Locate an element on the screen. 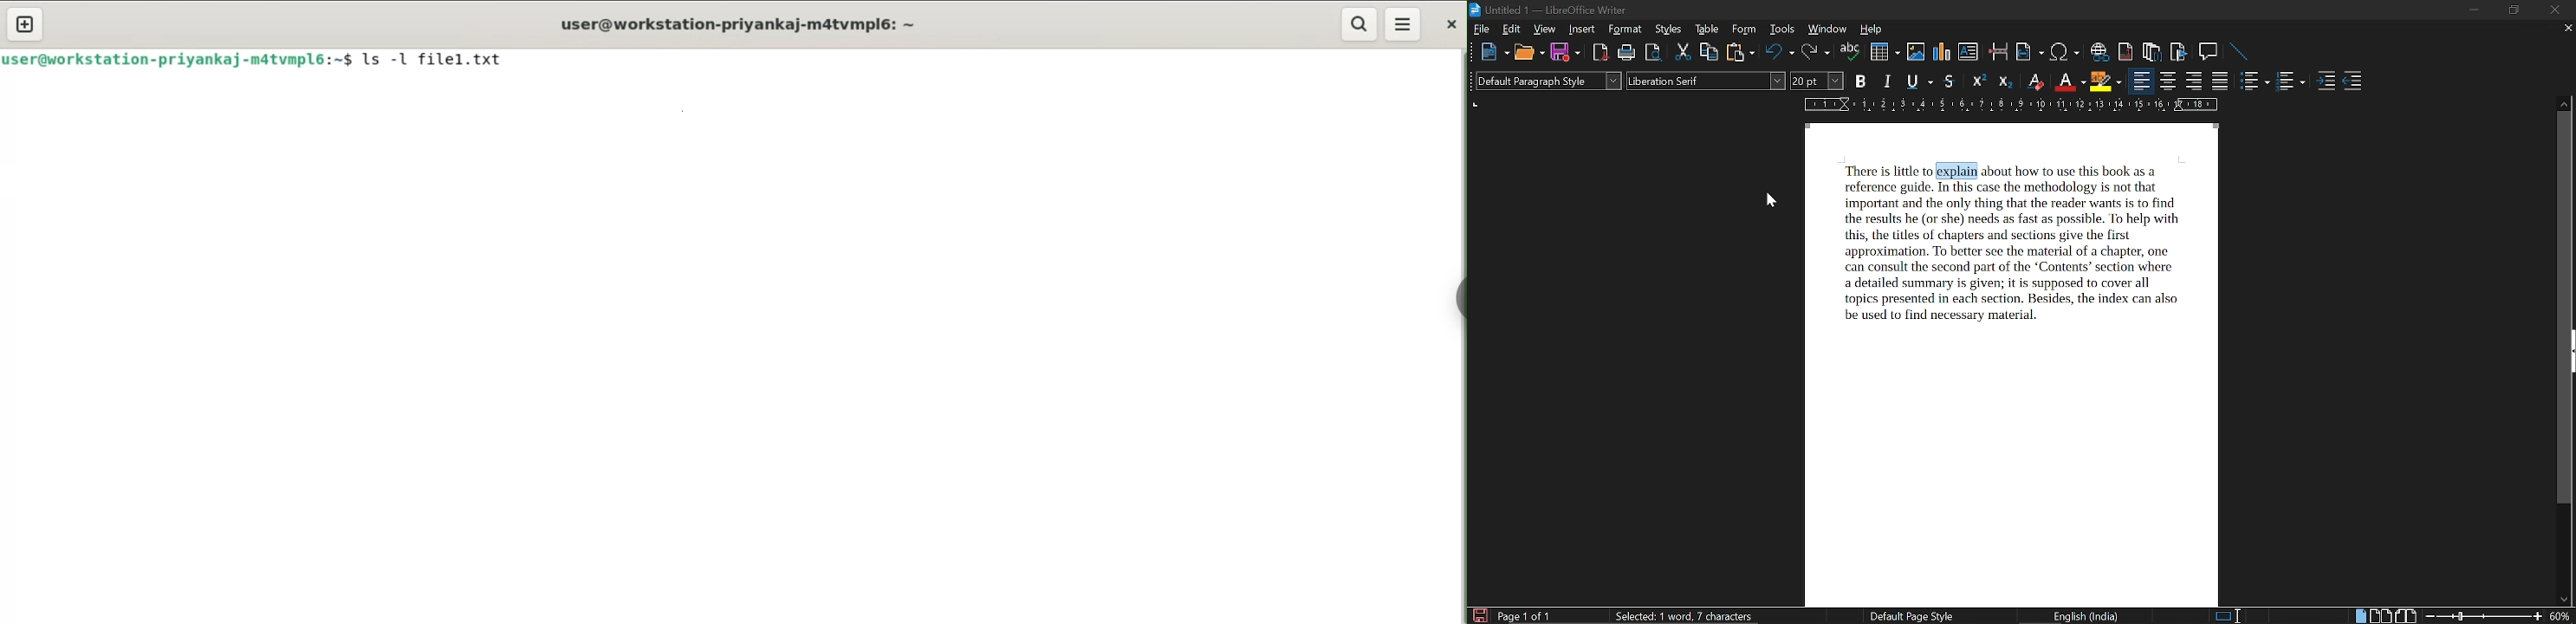 This screenshot has width=2576, height=644. insert symbol is located at coordinates (2065, 52).